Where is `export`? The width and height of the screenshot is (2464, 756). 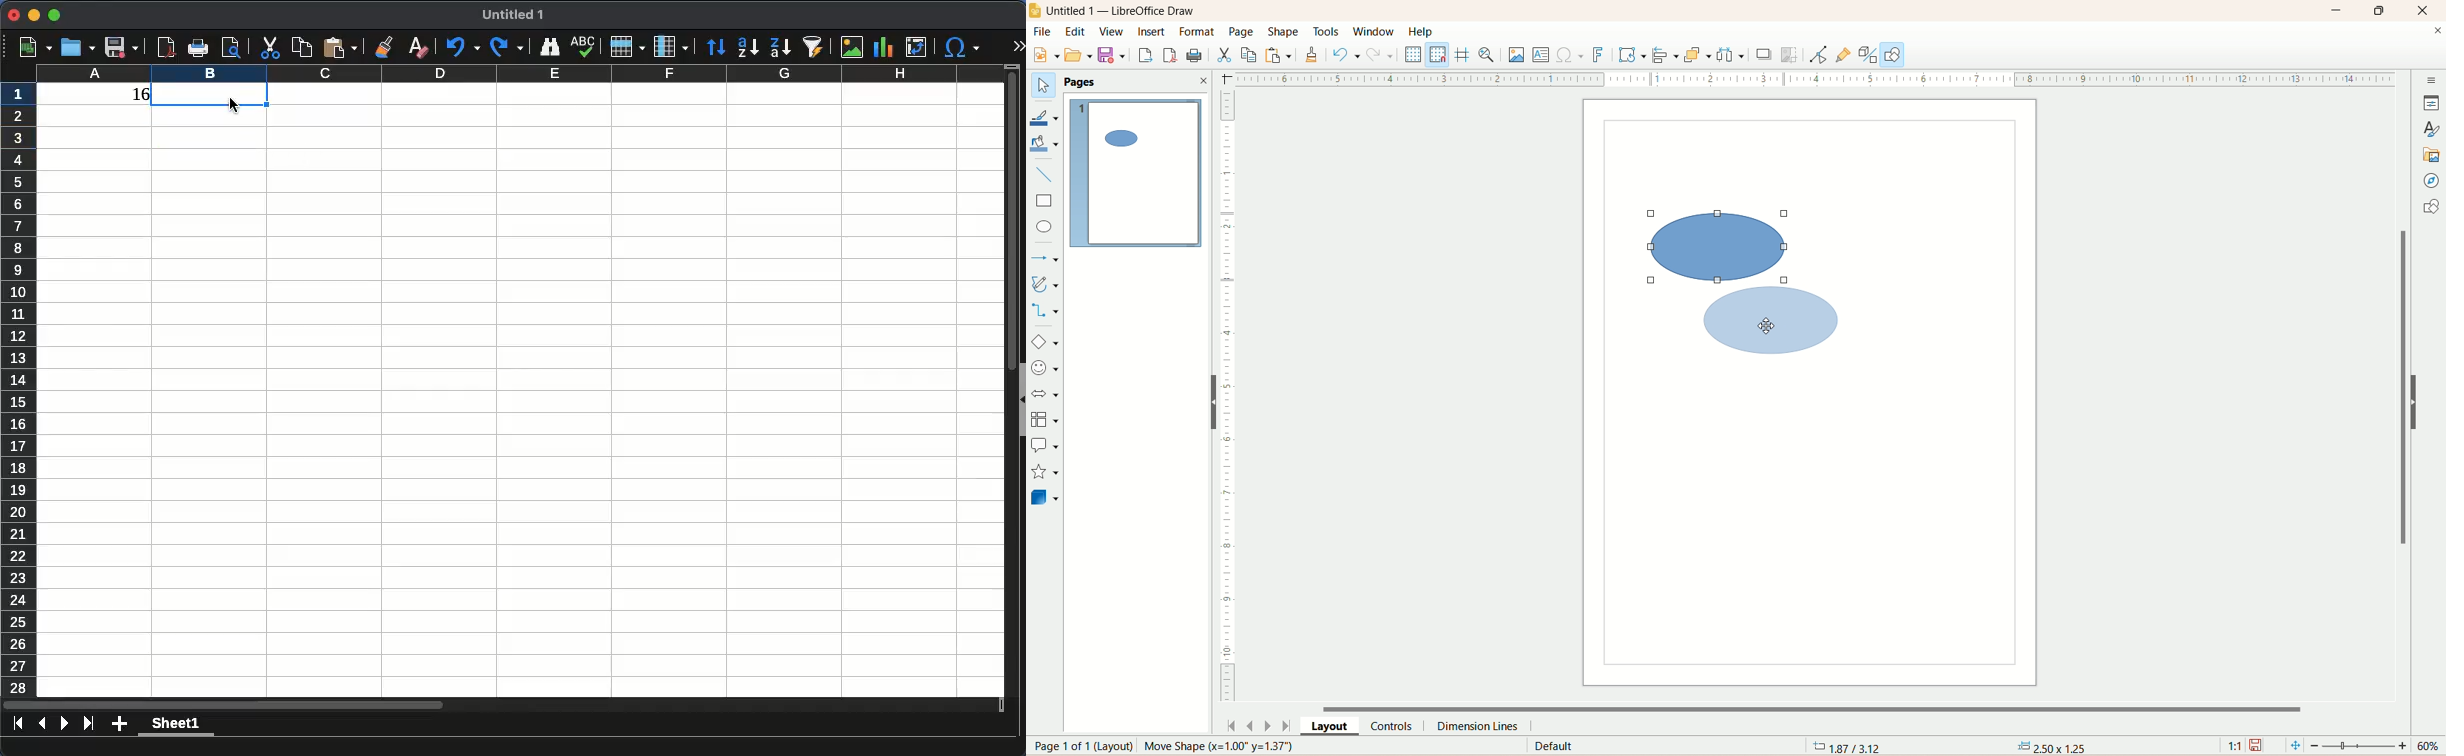
export is located at coordinates (1147, 52).